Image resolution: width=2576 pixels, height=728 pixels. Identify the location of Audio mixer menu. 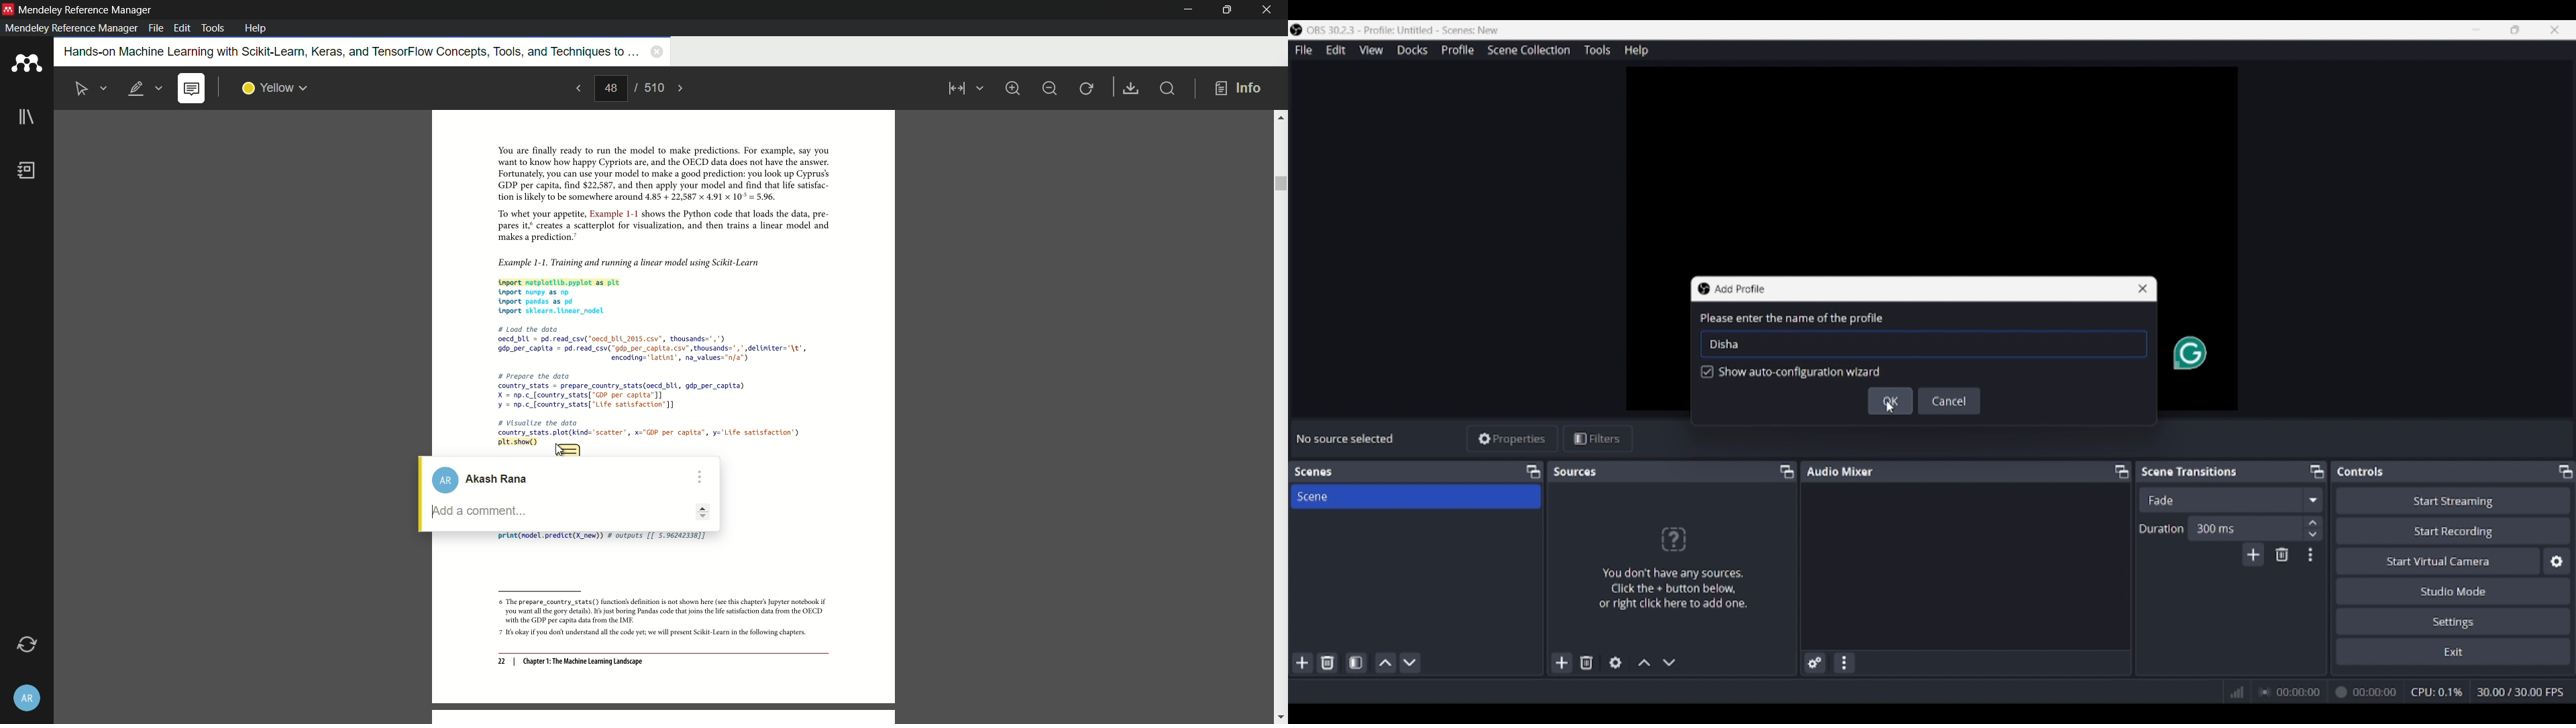
(1843, 663).